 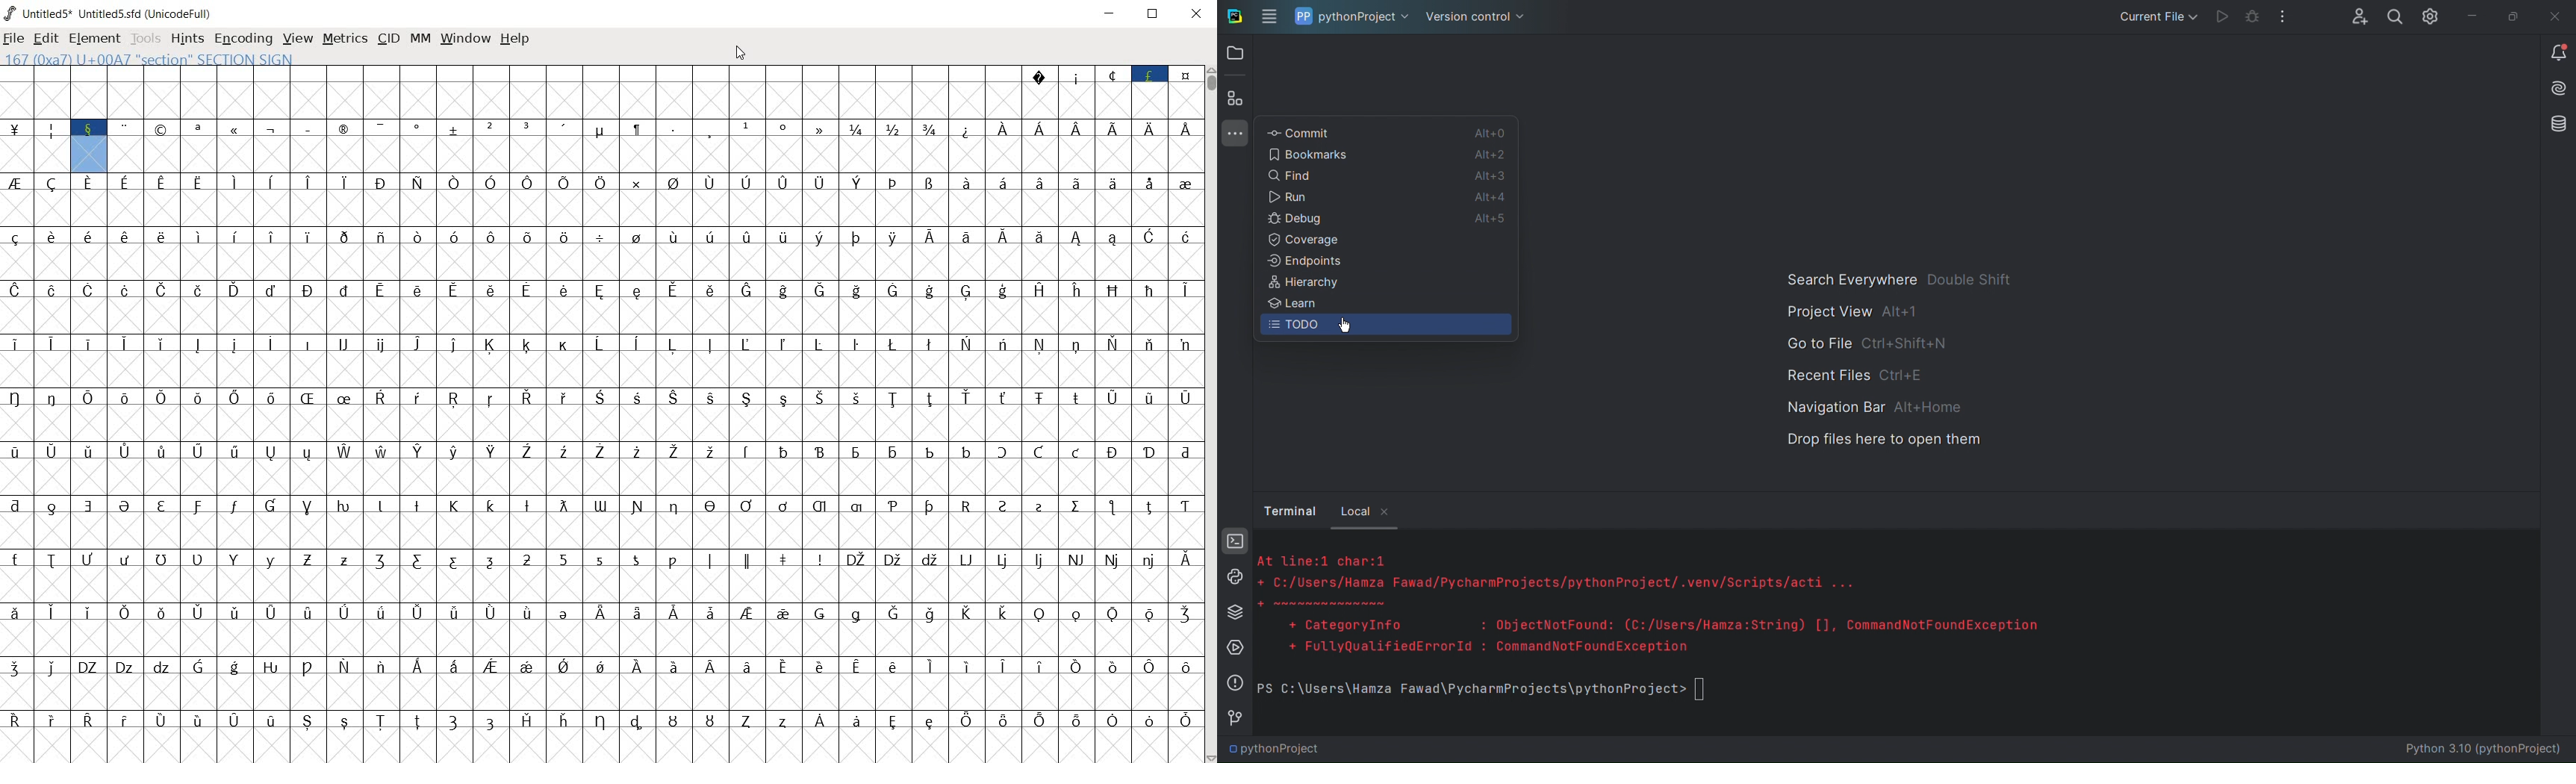 What do you see at coordinates (92, 36) in the screenshot?
I see `element` at bounding box center [92, 36].